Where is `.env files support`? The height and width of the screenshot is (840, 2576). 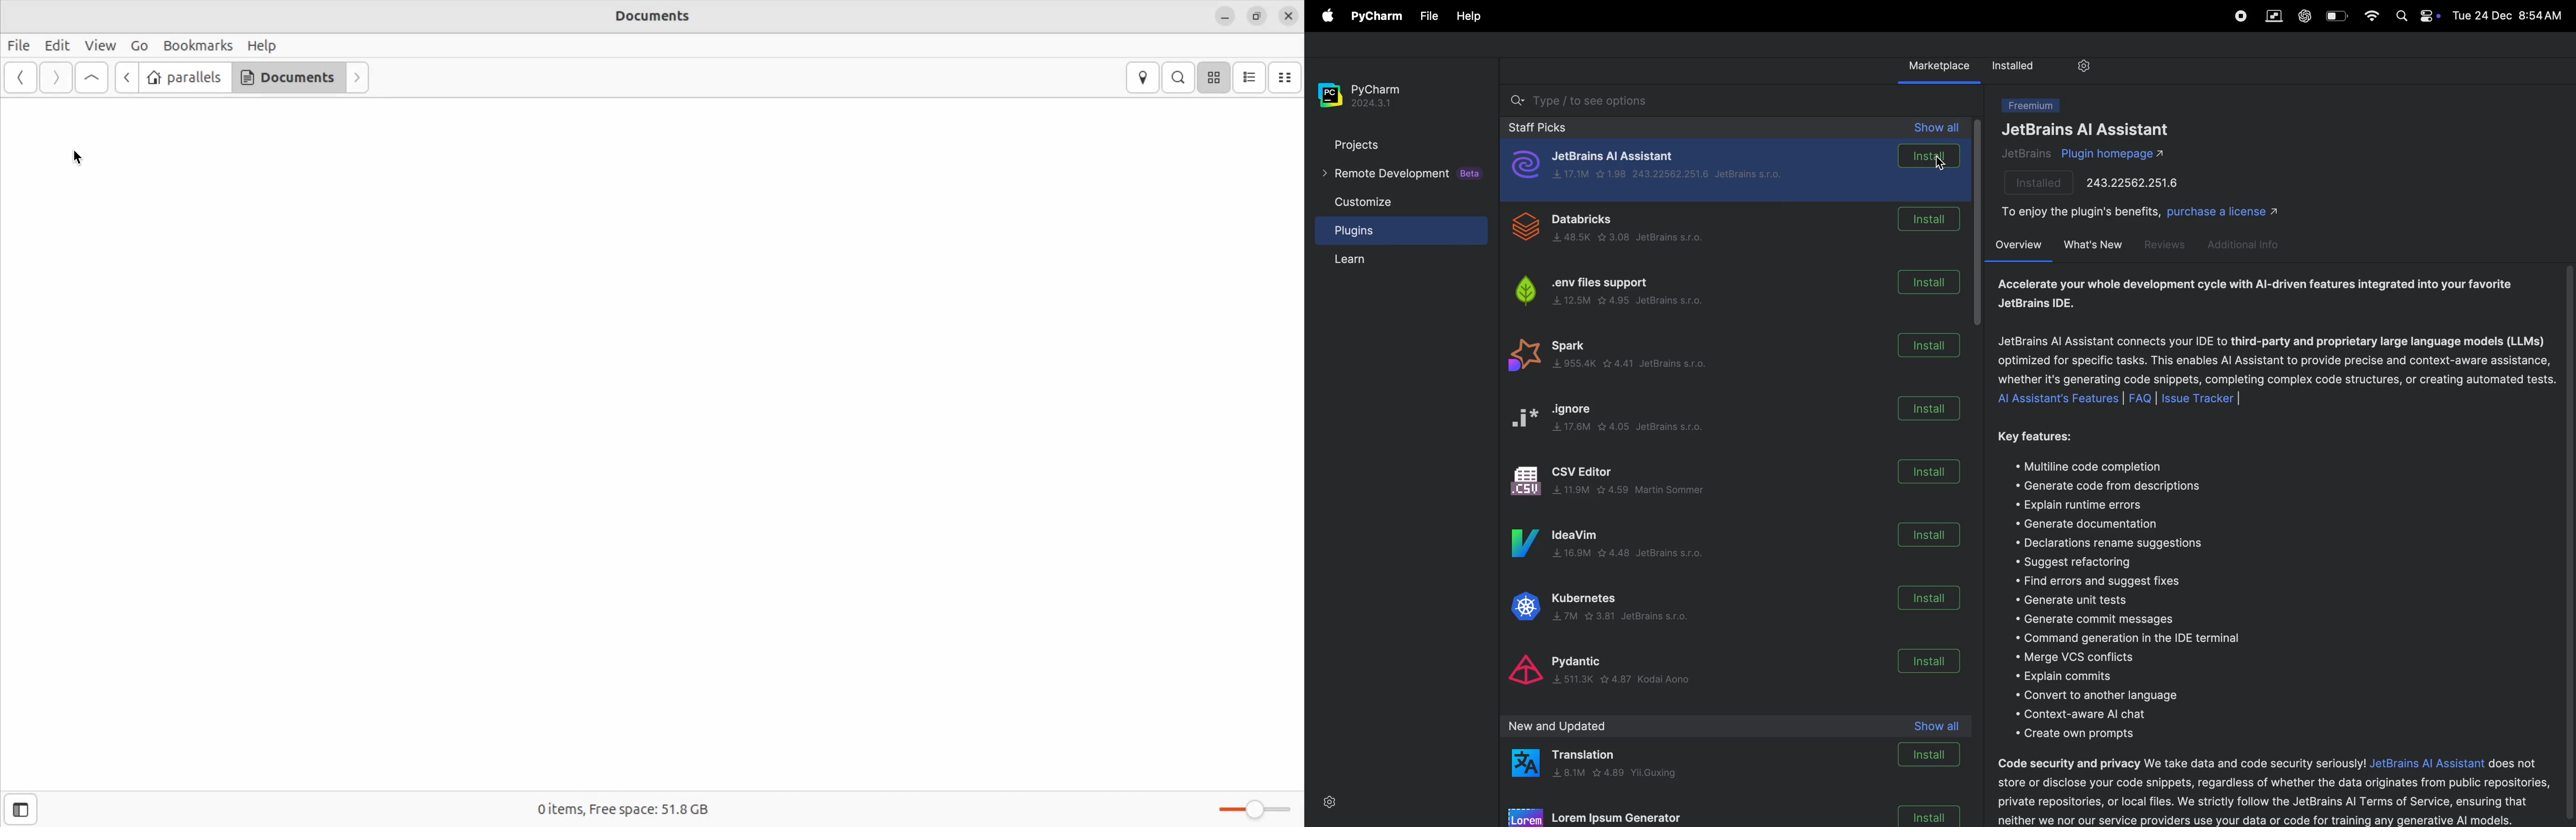
.env files support is located at coordinates (1625, 289).